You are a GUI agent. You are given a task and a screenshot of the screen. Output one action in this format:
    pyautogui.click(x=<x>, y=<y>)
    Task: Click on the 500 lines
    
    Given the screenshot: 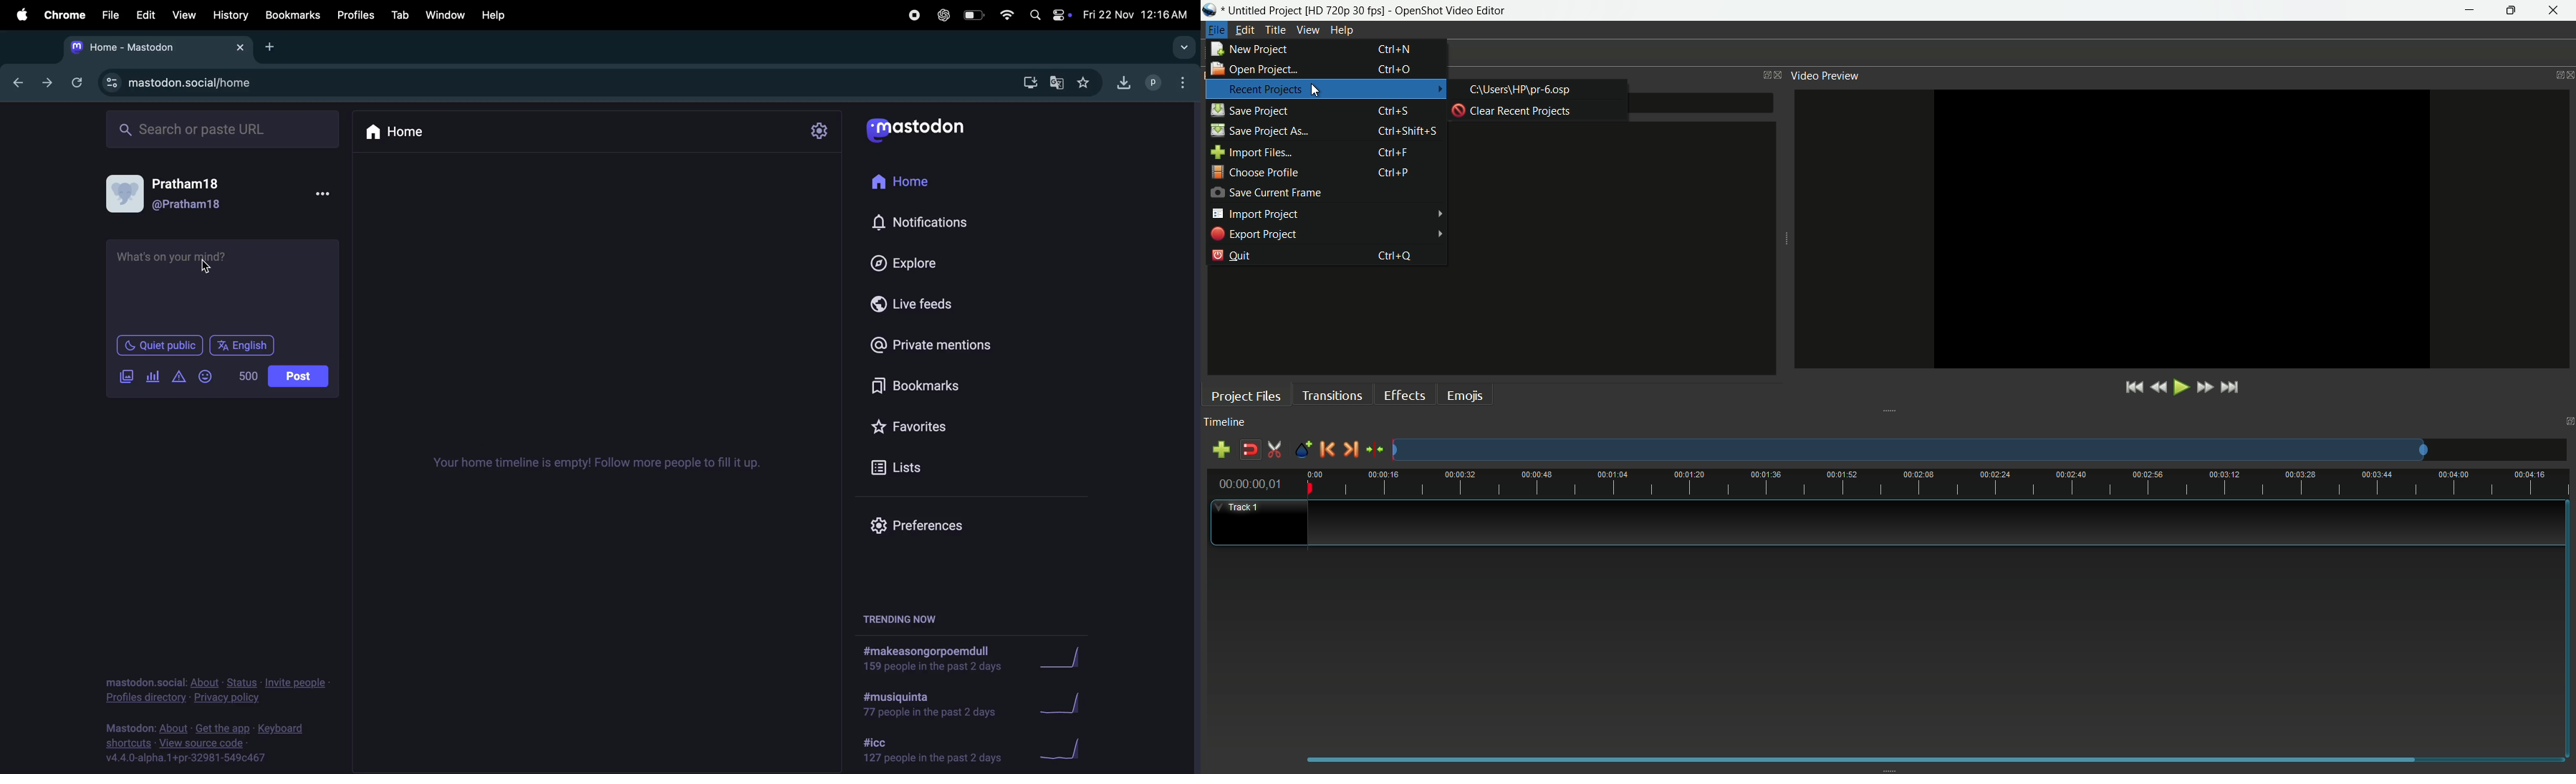 What is the action you would take?
    pyautogui.click(x=245, y=376)
    